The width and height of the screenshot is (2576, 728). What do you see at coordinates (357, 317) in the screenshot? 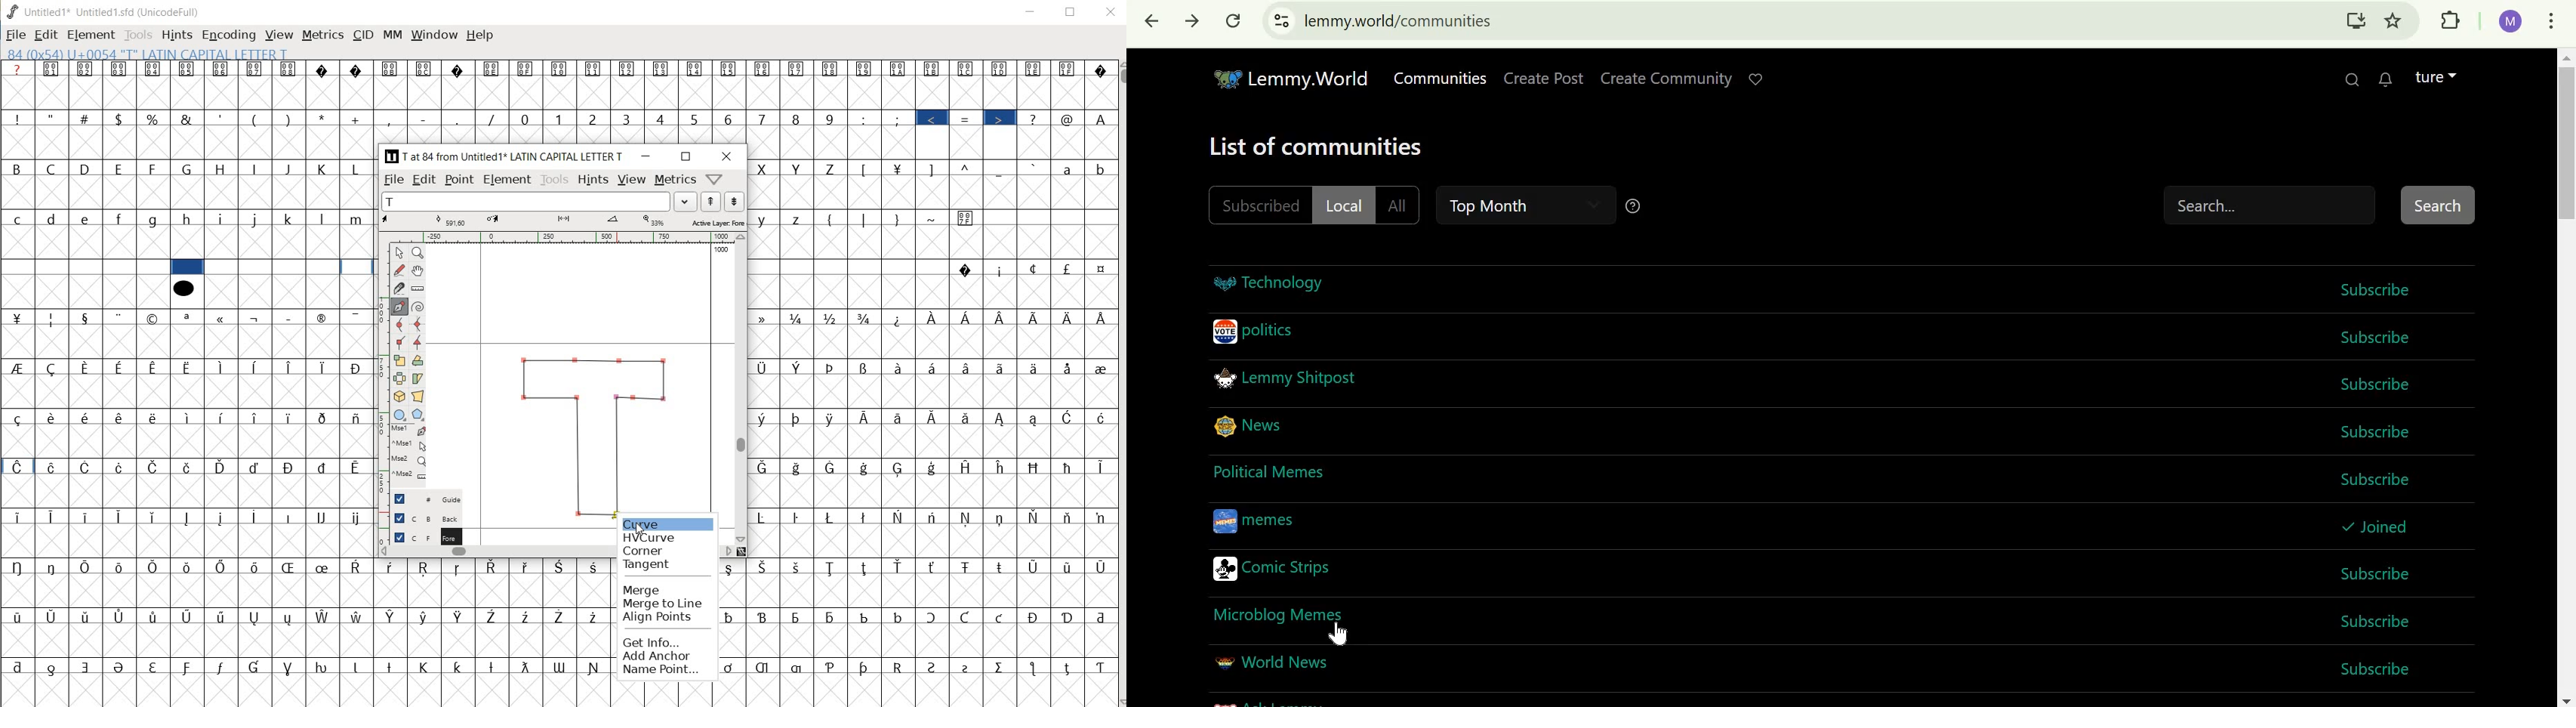
I see `Symbol` at bounding box center [357, 317].